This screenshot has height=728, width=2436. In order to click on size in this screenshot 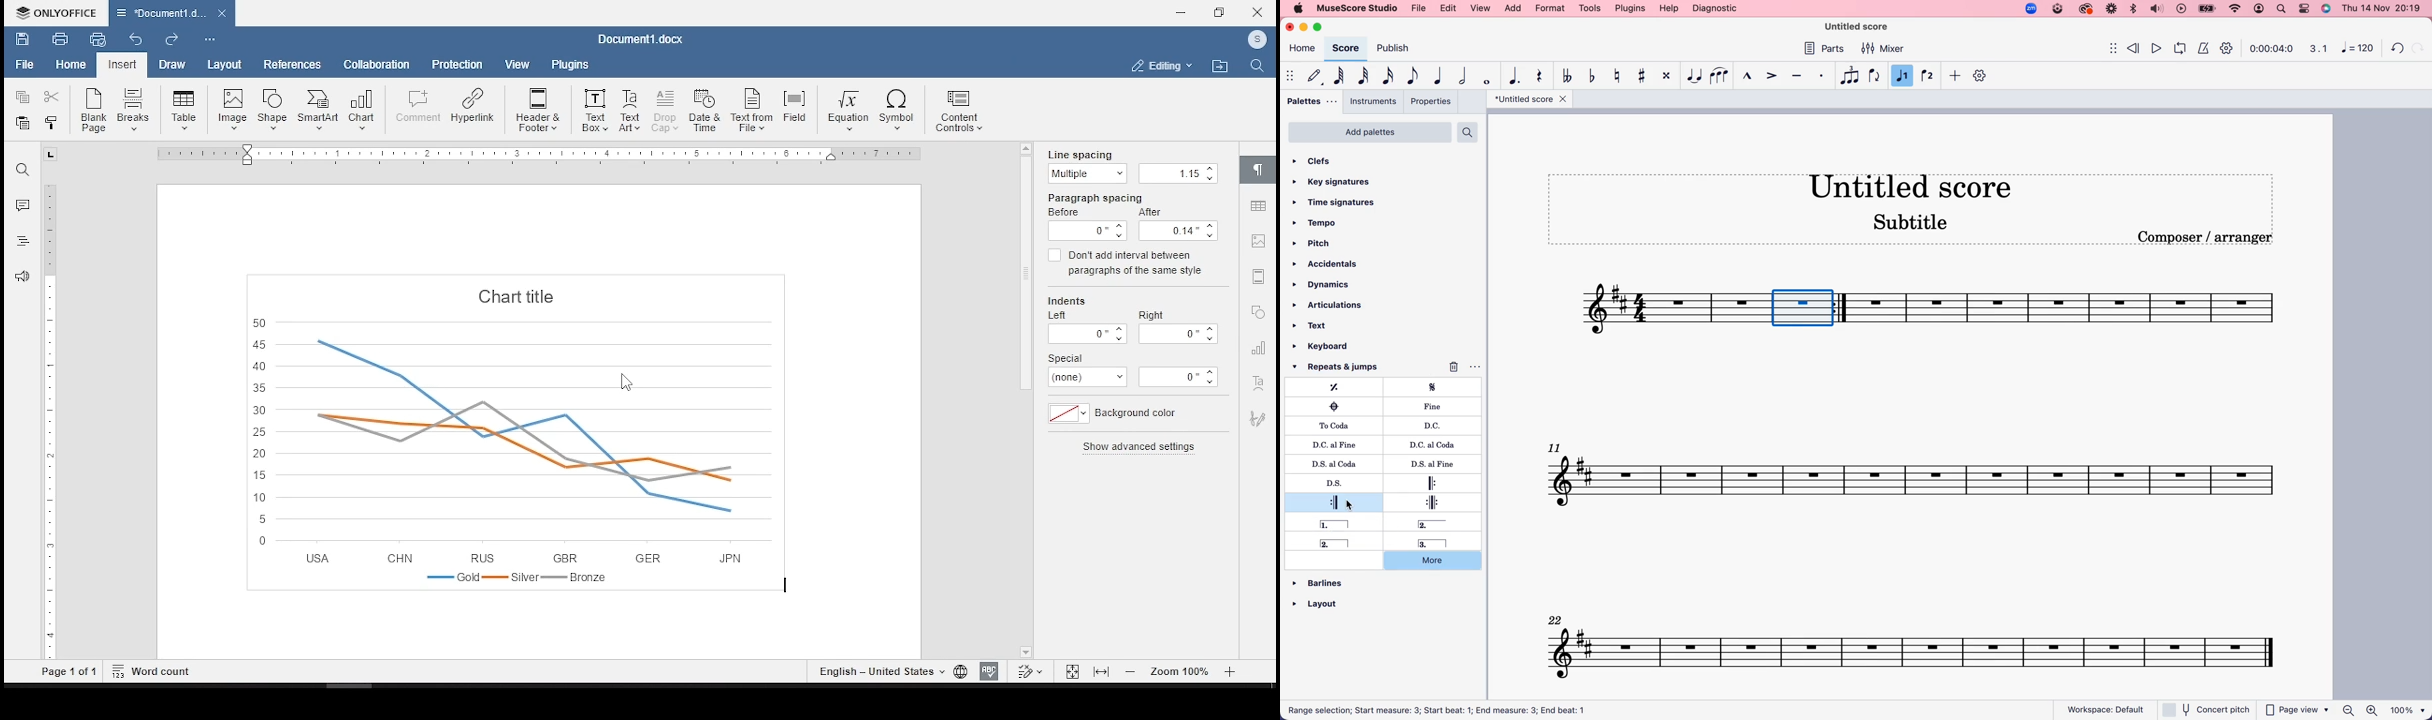, I will do `click(1135, 377)`.